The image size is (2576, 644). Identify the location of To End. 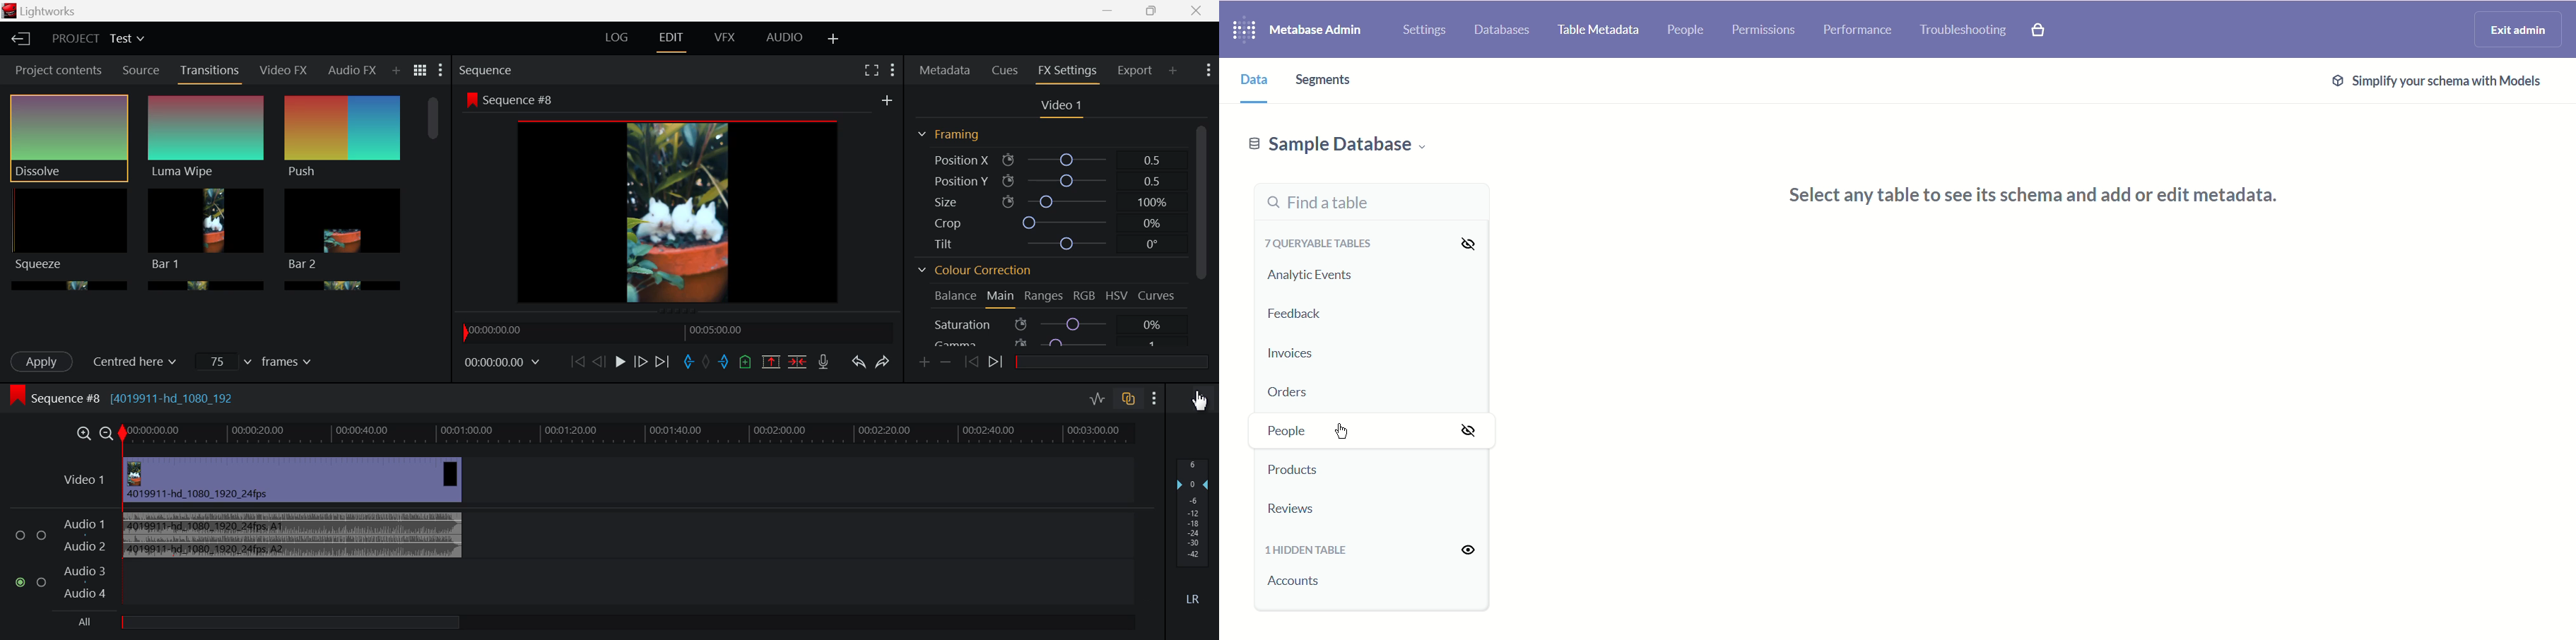
(663, 363).